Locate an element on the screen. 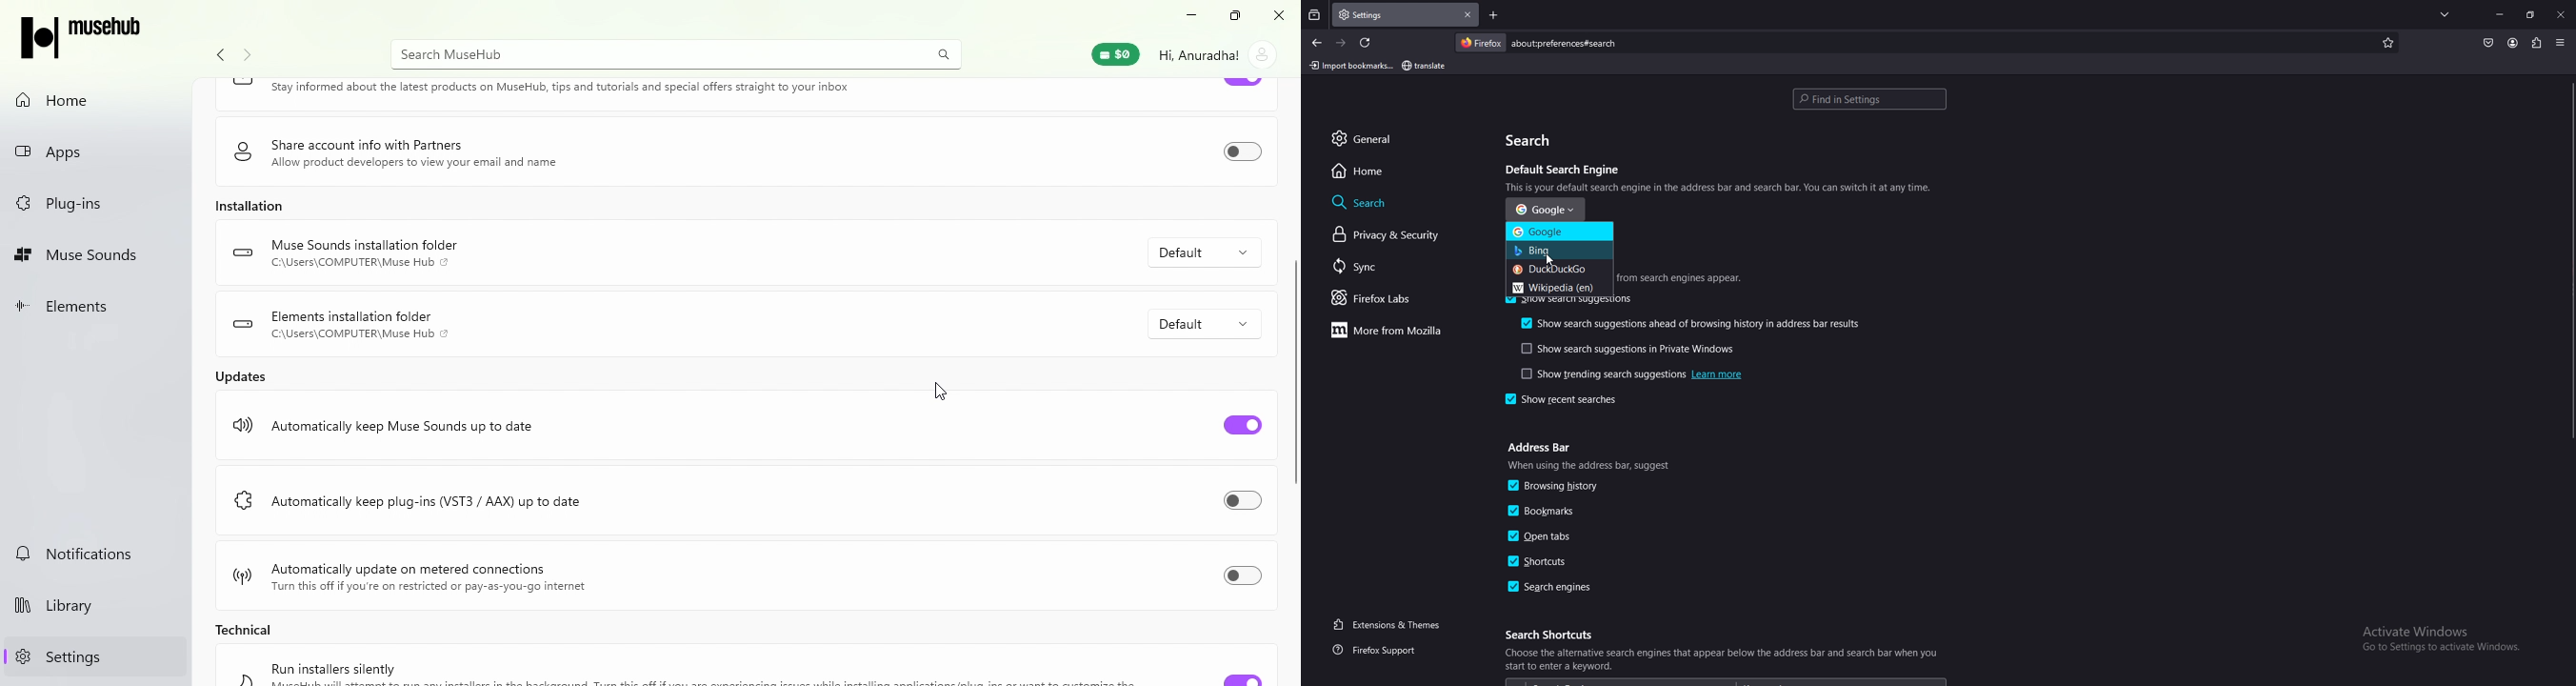  Library is located at coordinates (97, 607).